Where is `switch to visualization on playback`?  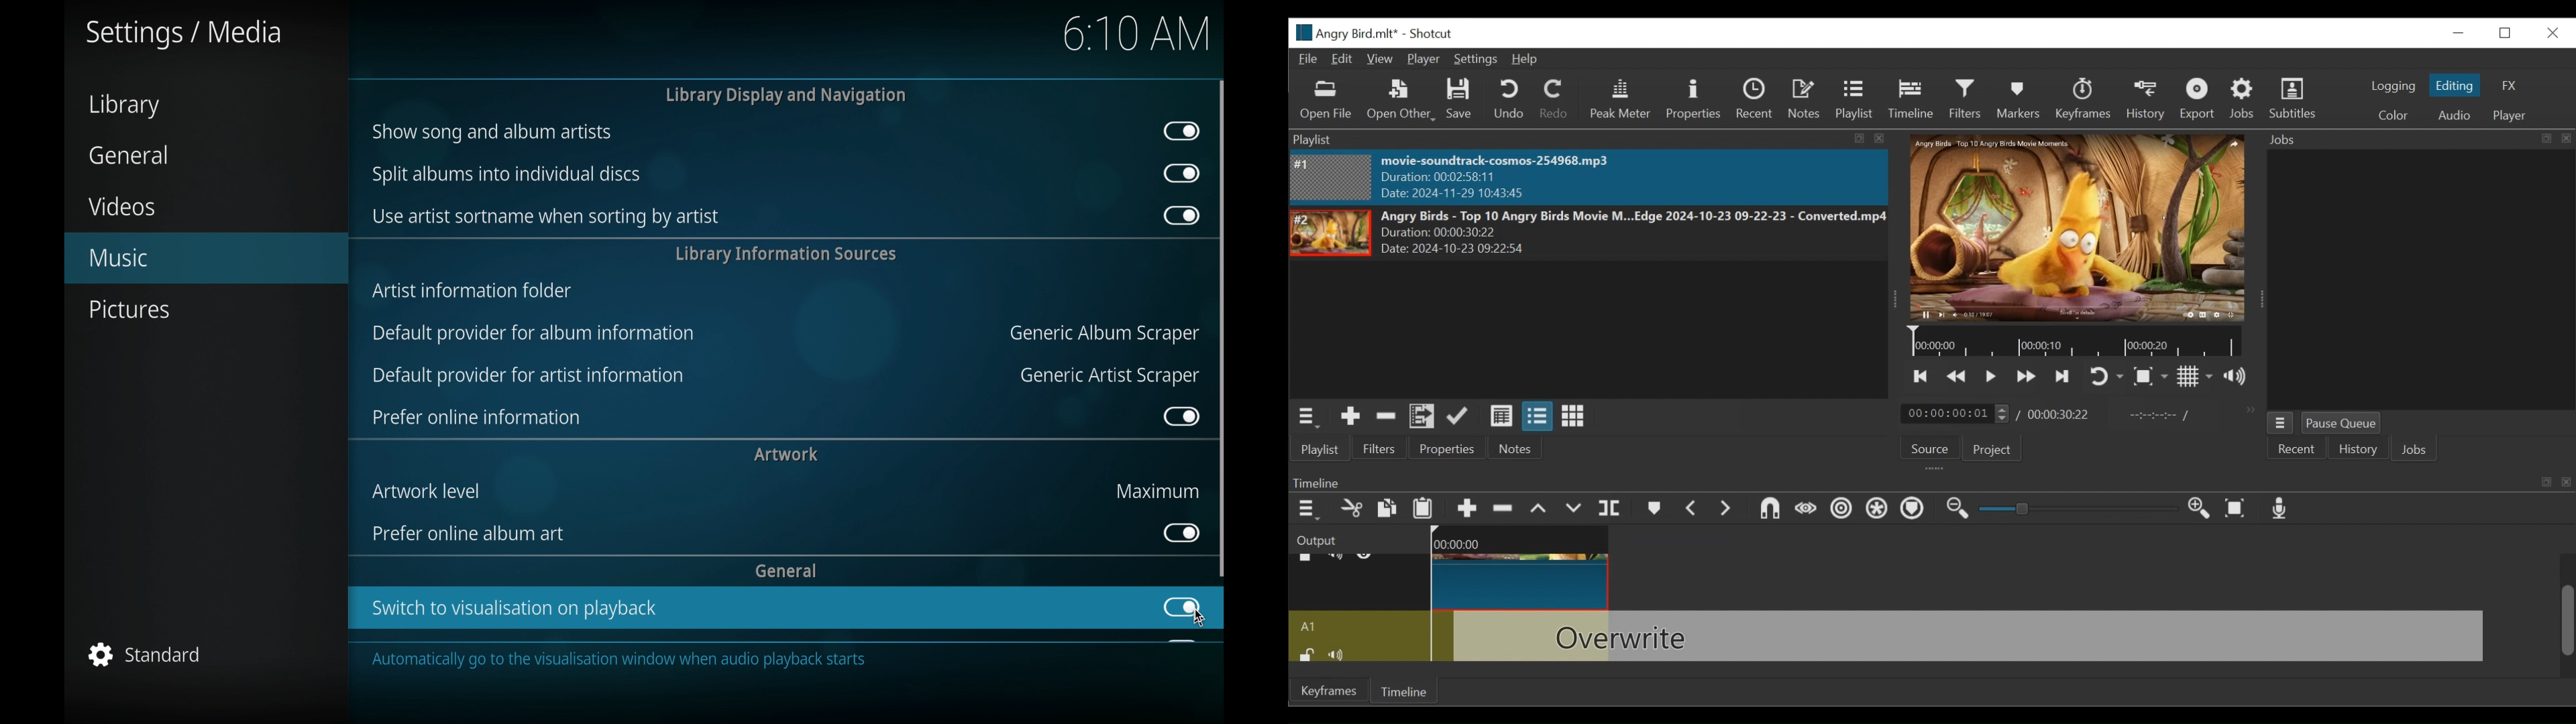
switch to visualization on playback is located at coordinates (516, 609).